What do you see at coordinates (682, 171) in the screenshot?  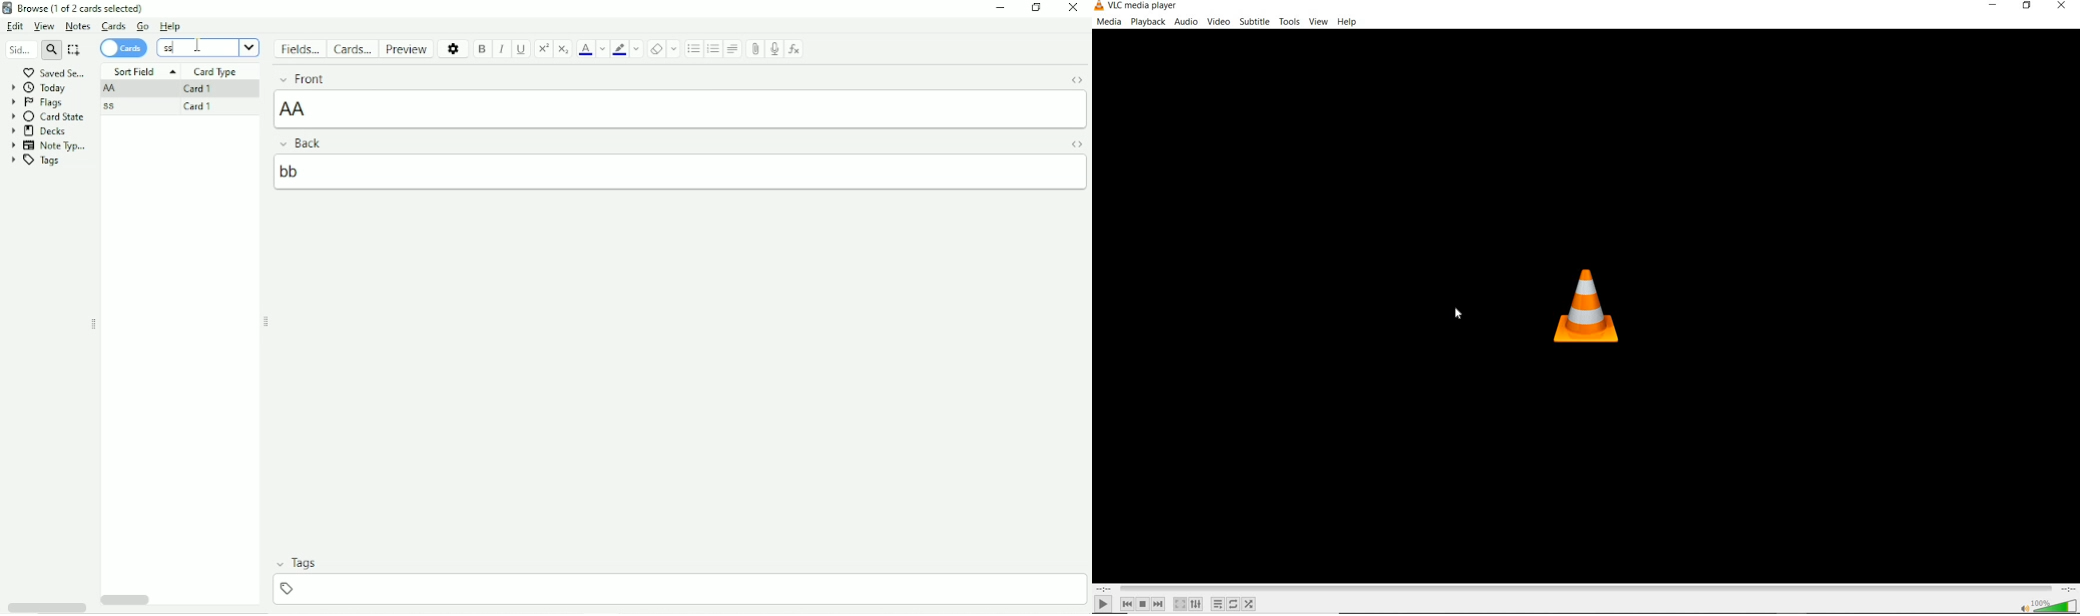 I see `edit back` at bounding box center [682, 171].